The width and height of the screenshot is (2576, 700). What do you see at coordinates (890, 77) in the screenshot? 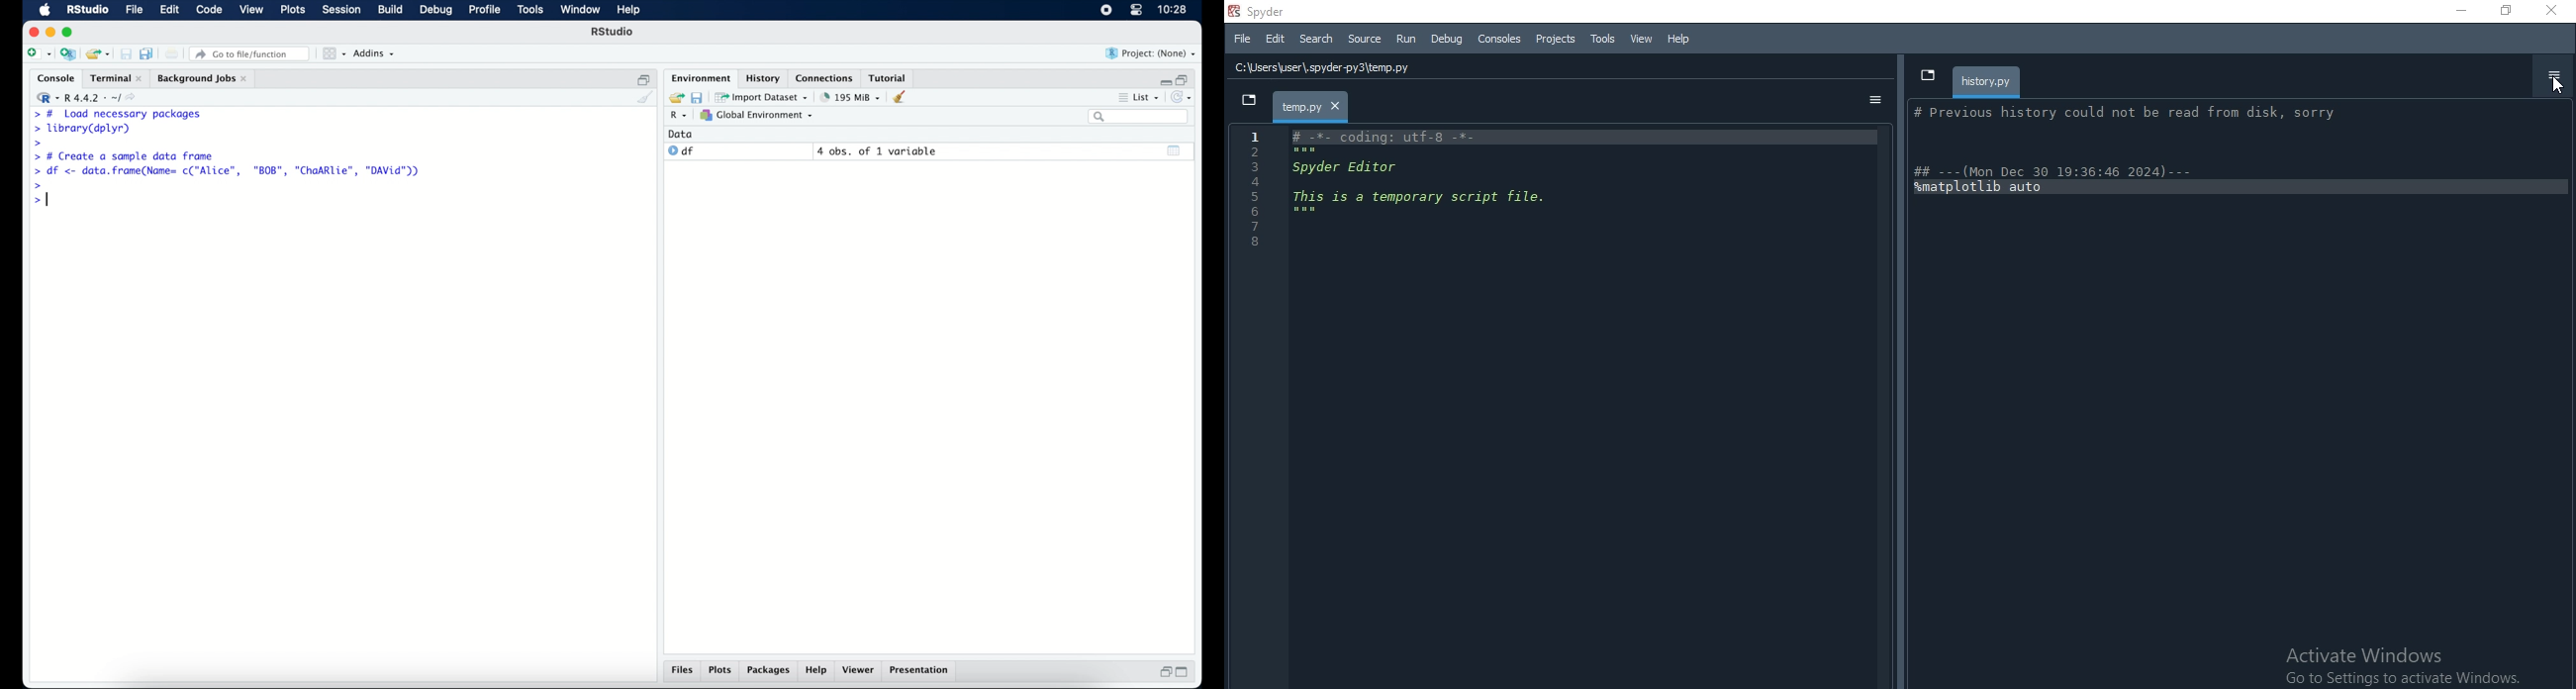
I see `tutorial` at bounding box center [890, 77].